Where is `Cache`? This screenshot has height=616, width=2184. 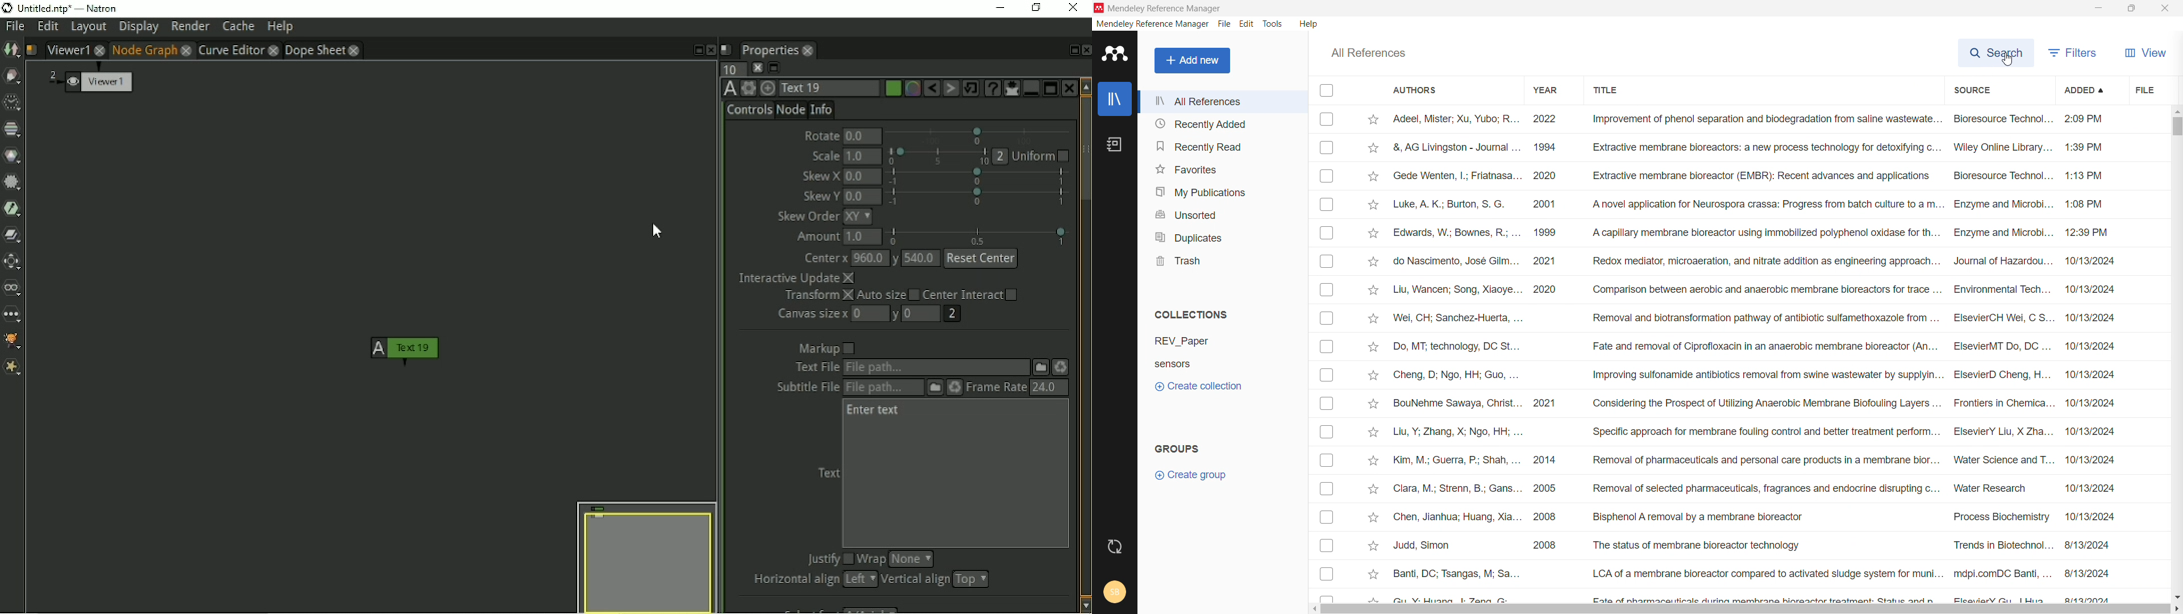
Cache is located at coordinates (238, 26).